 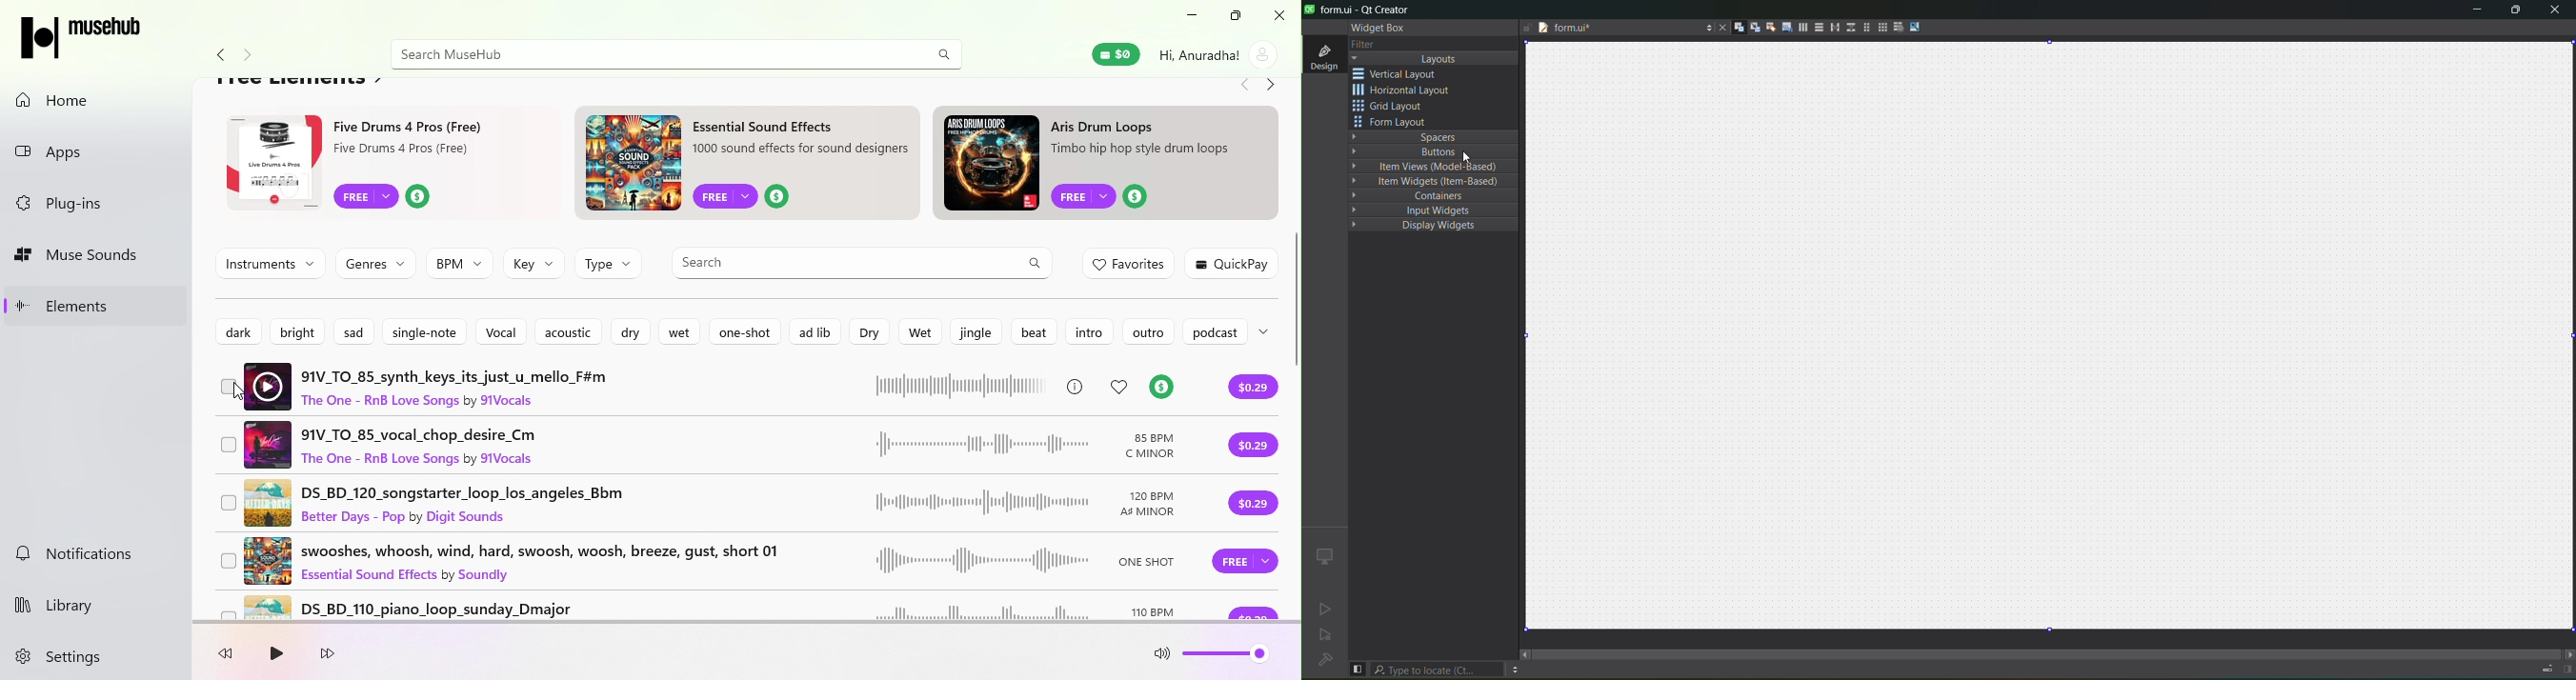 What do you see at coordinates (1392, 123) in the screenshot?
I see `form layout` at bounding box center [1392, 123].